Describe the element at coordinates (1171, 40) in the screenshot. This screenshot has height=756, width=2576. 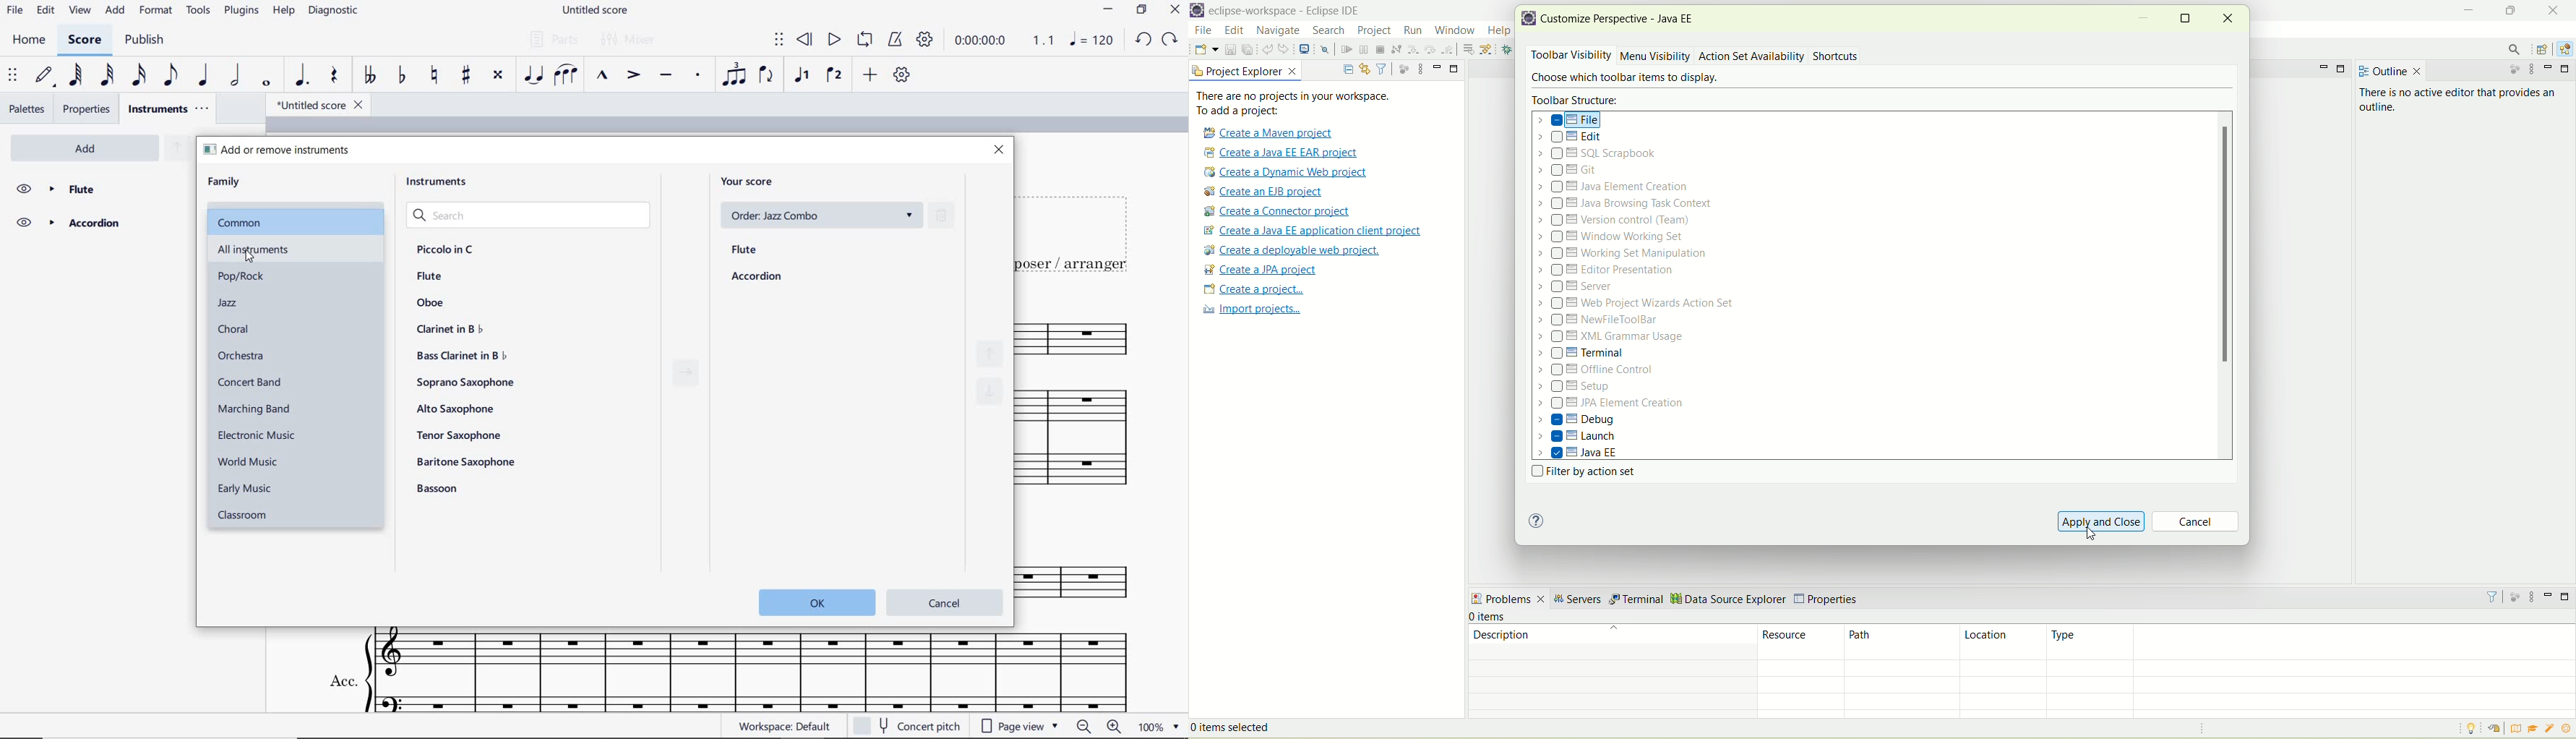
I see `REDO` at that location.